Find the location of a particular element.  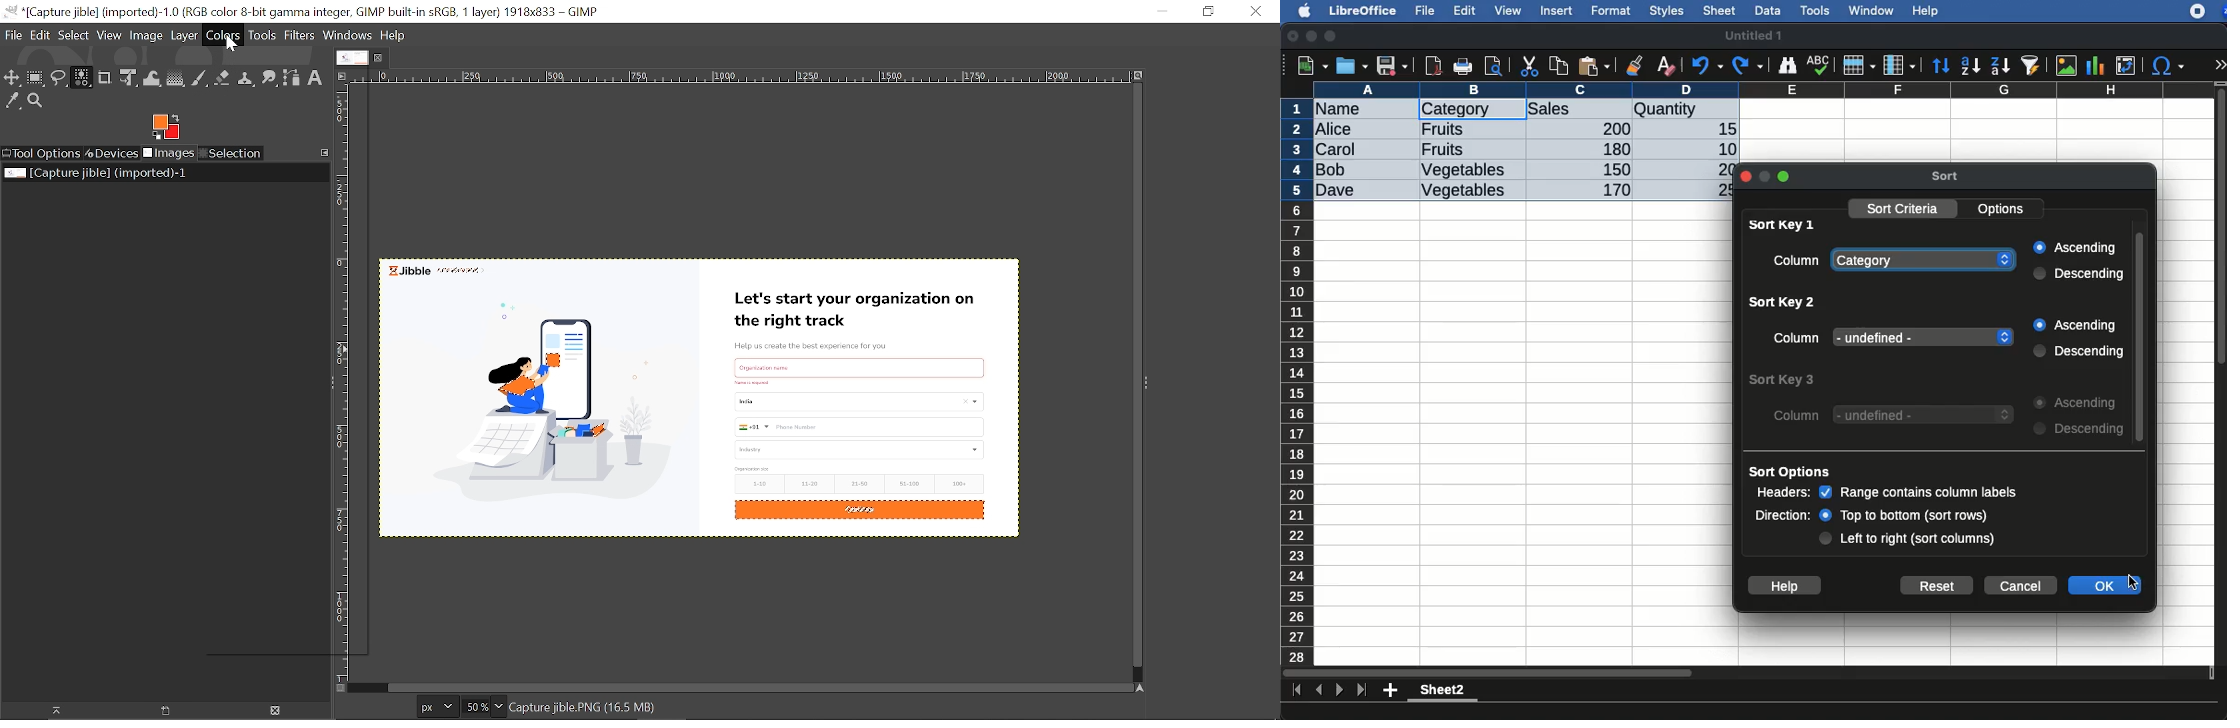

reset is located at coordinates (1938, 584).